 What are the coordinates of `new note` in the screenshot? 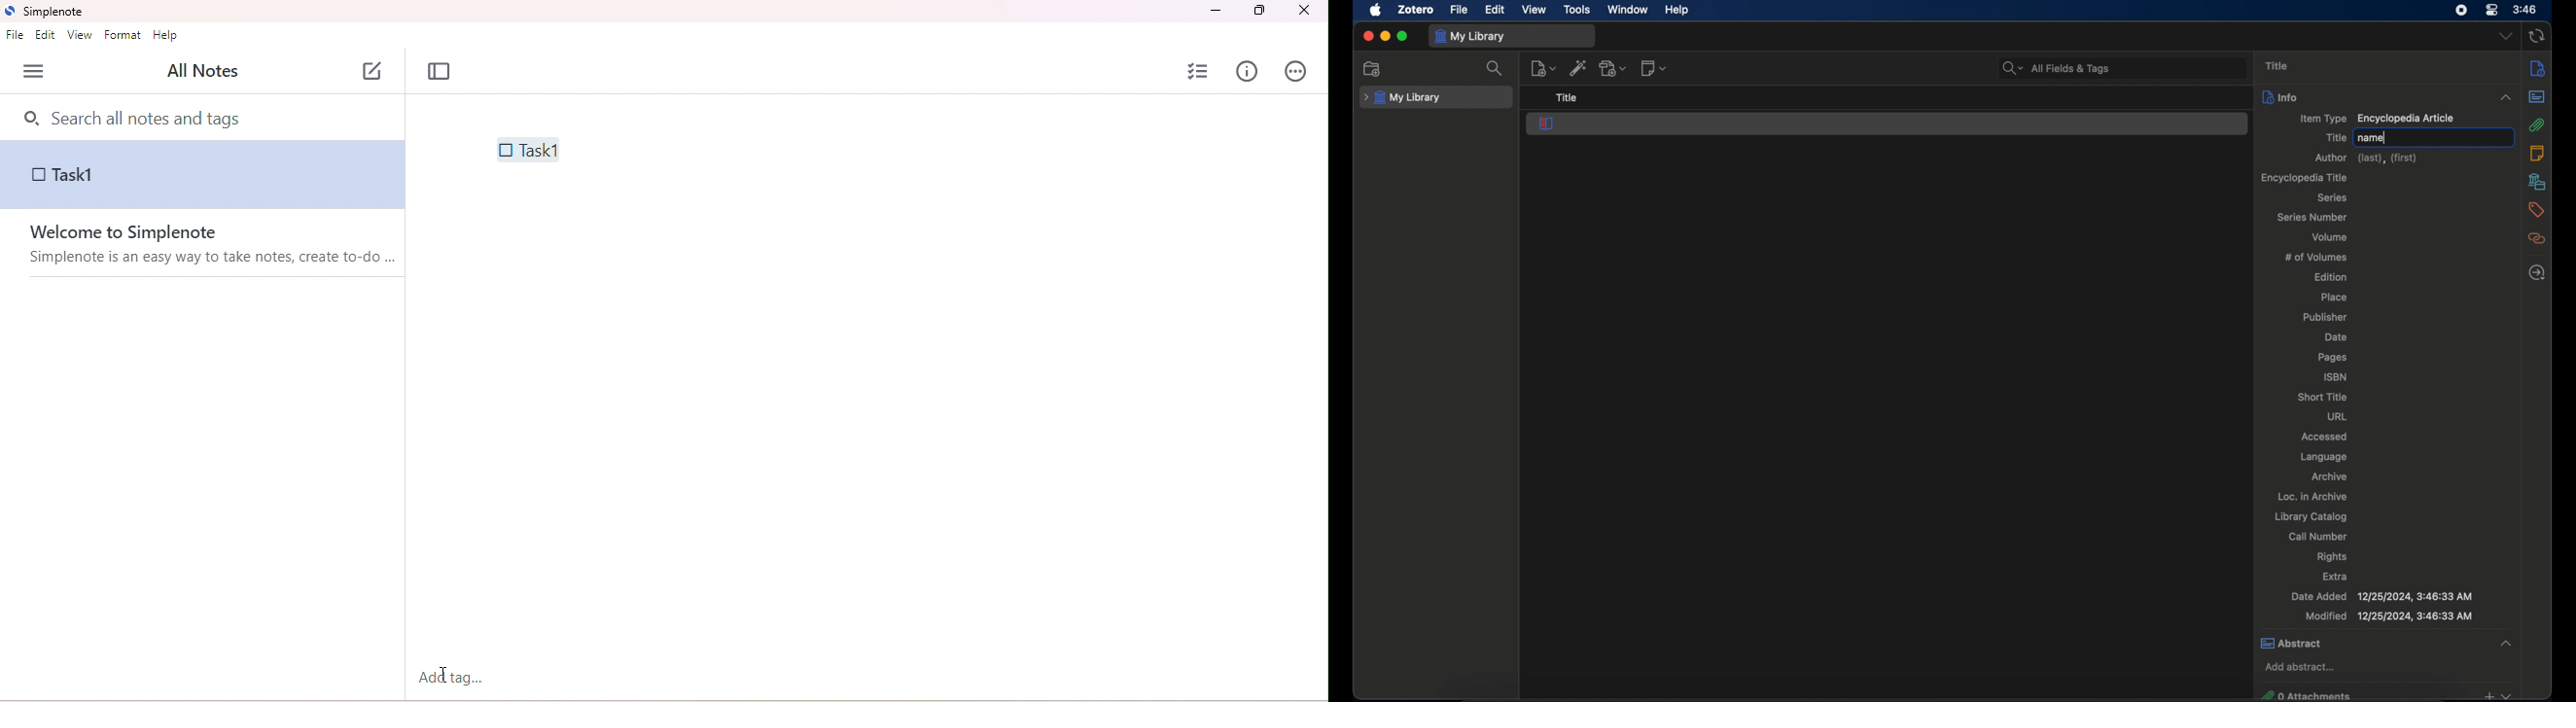 It's located at (1653, 68).